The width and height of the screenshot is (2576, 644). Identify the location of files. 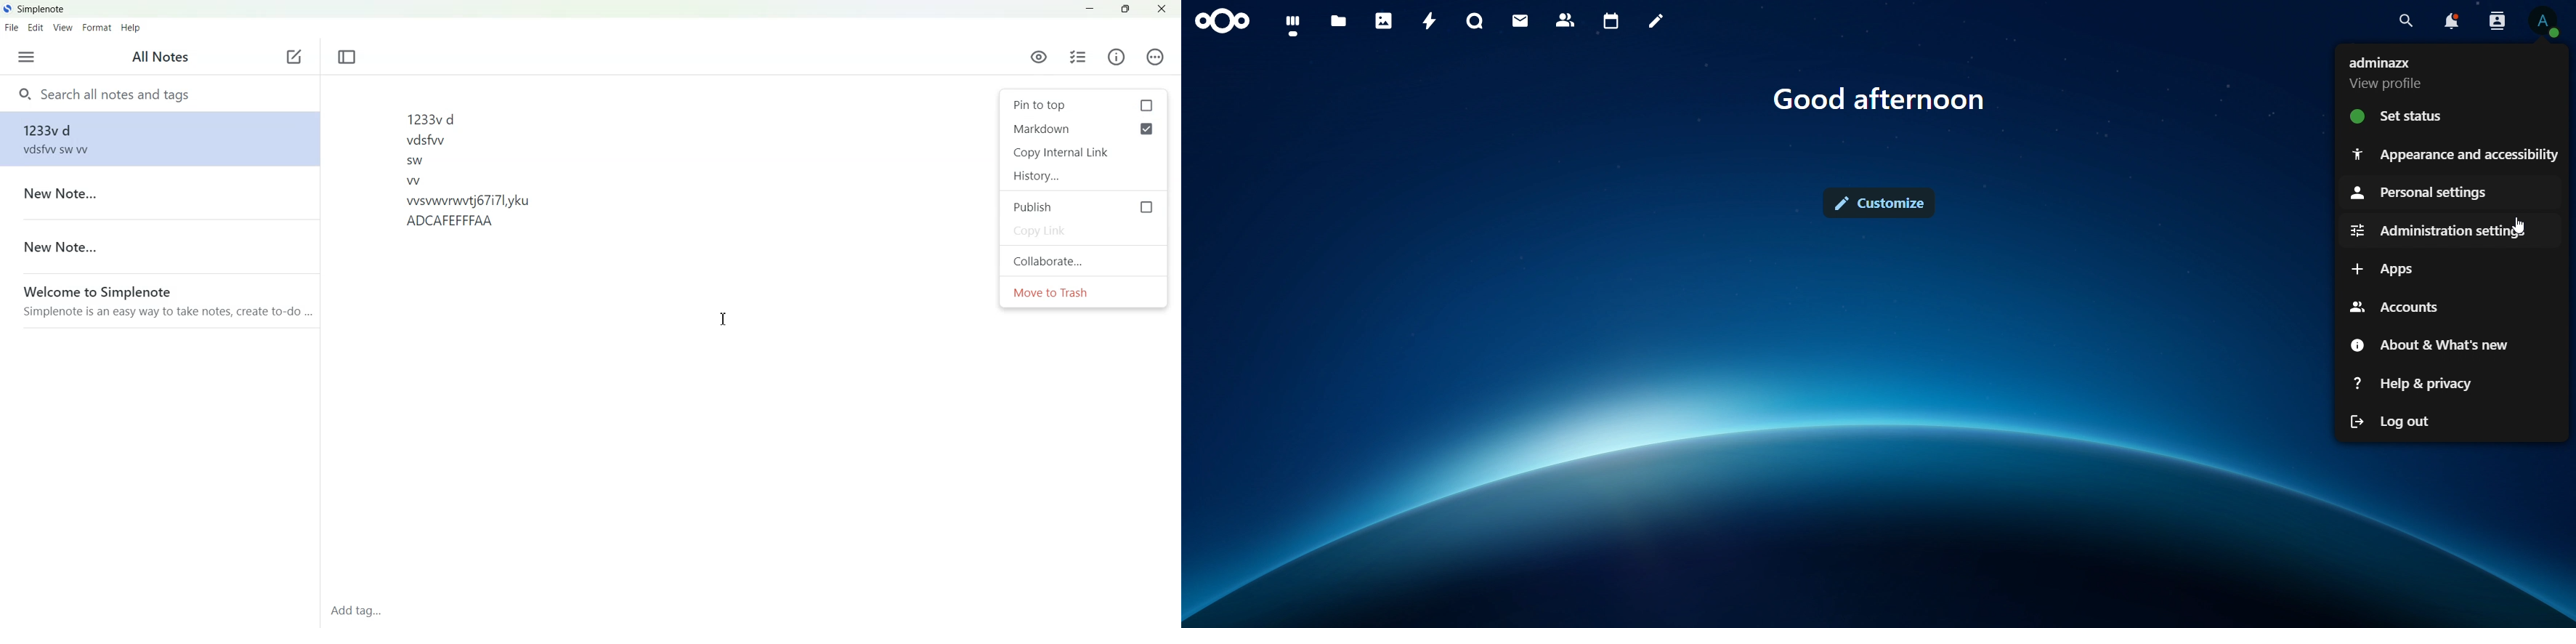
(1340, 20).